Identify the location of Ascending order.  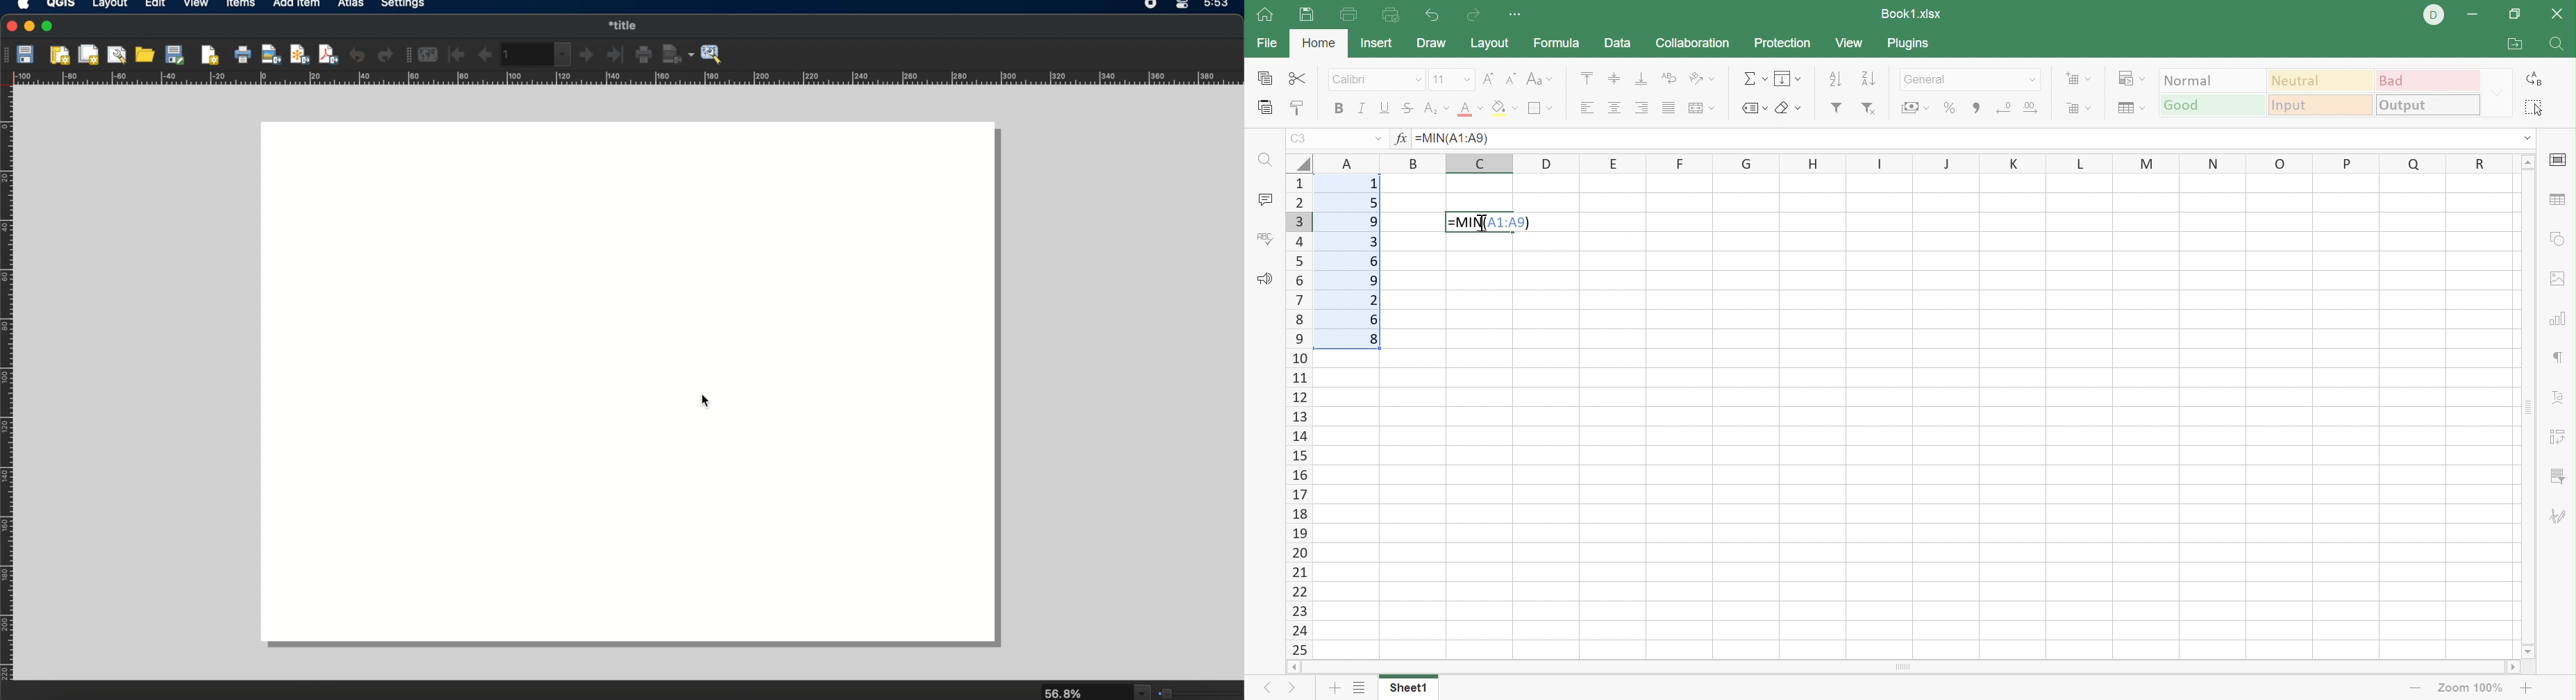
(1835, 80).